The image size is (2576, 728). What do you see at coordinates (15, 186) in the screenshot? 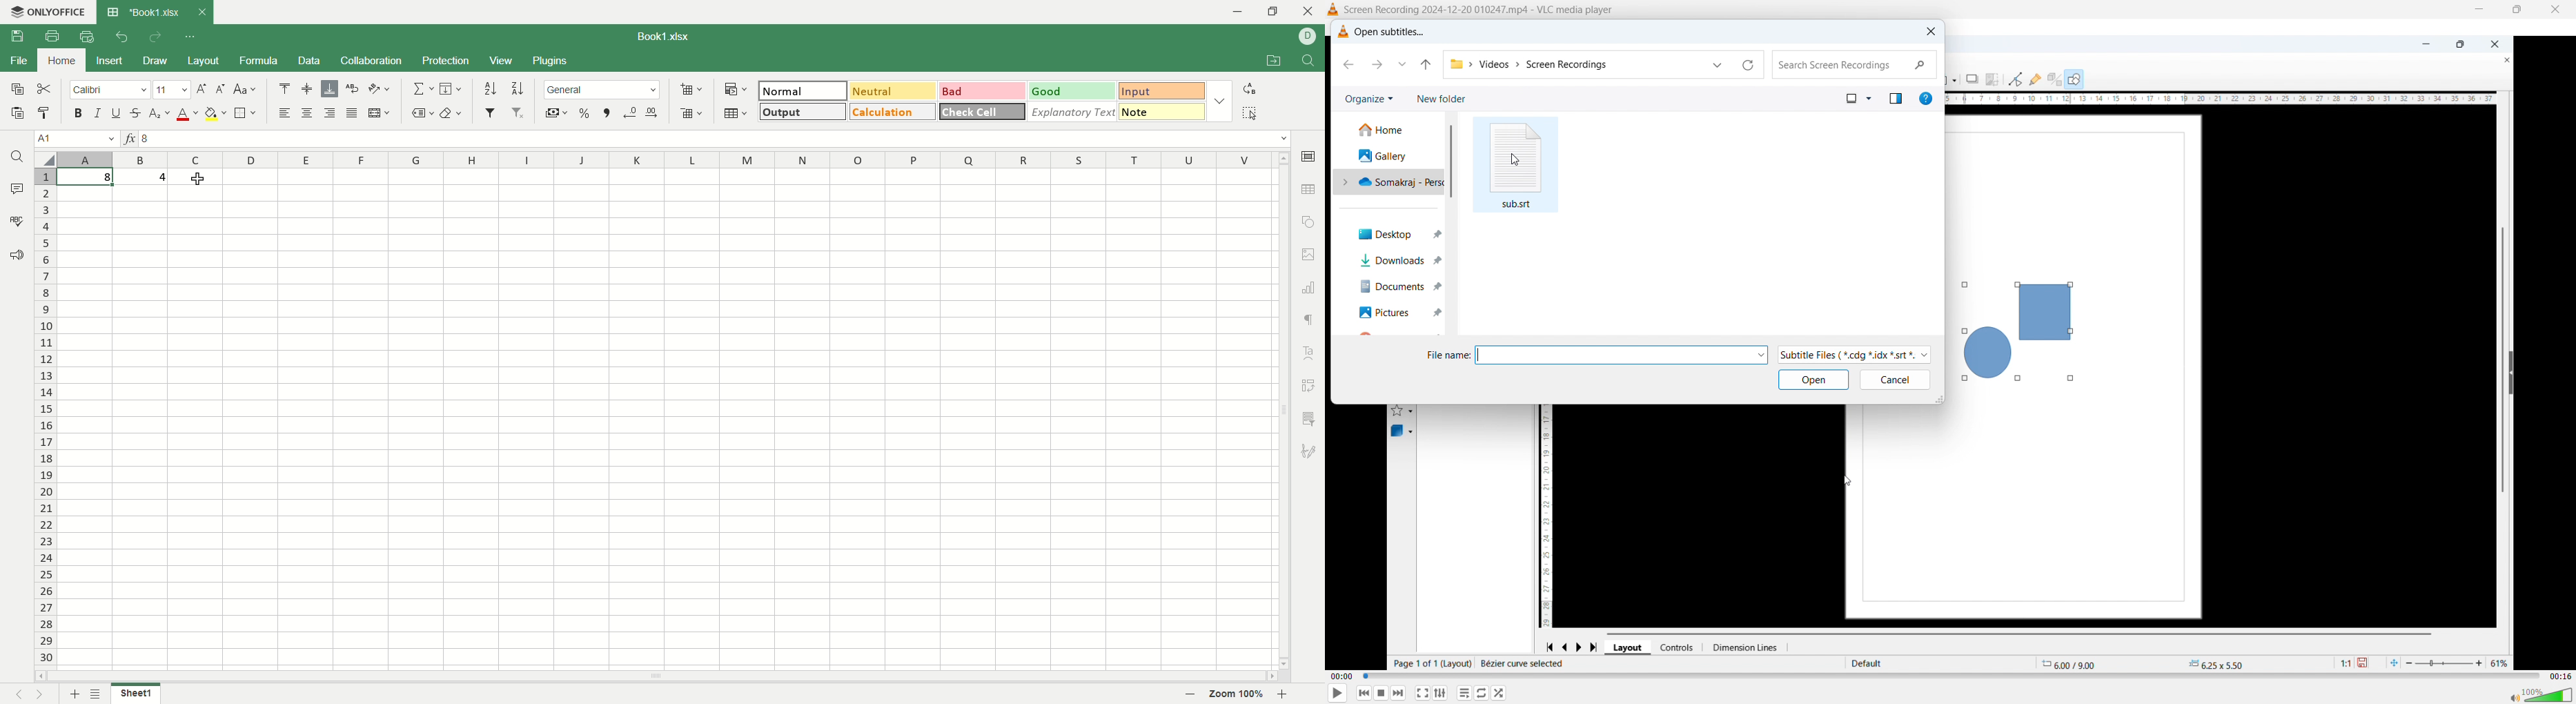
I see `comment` at bounding box center [15, 186].